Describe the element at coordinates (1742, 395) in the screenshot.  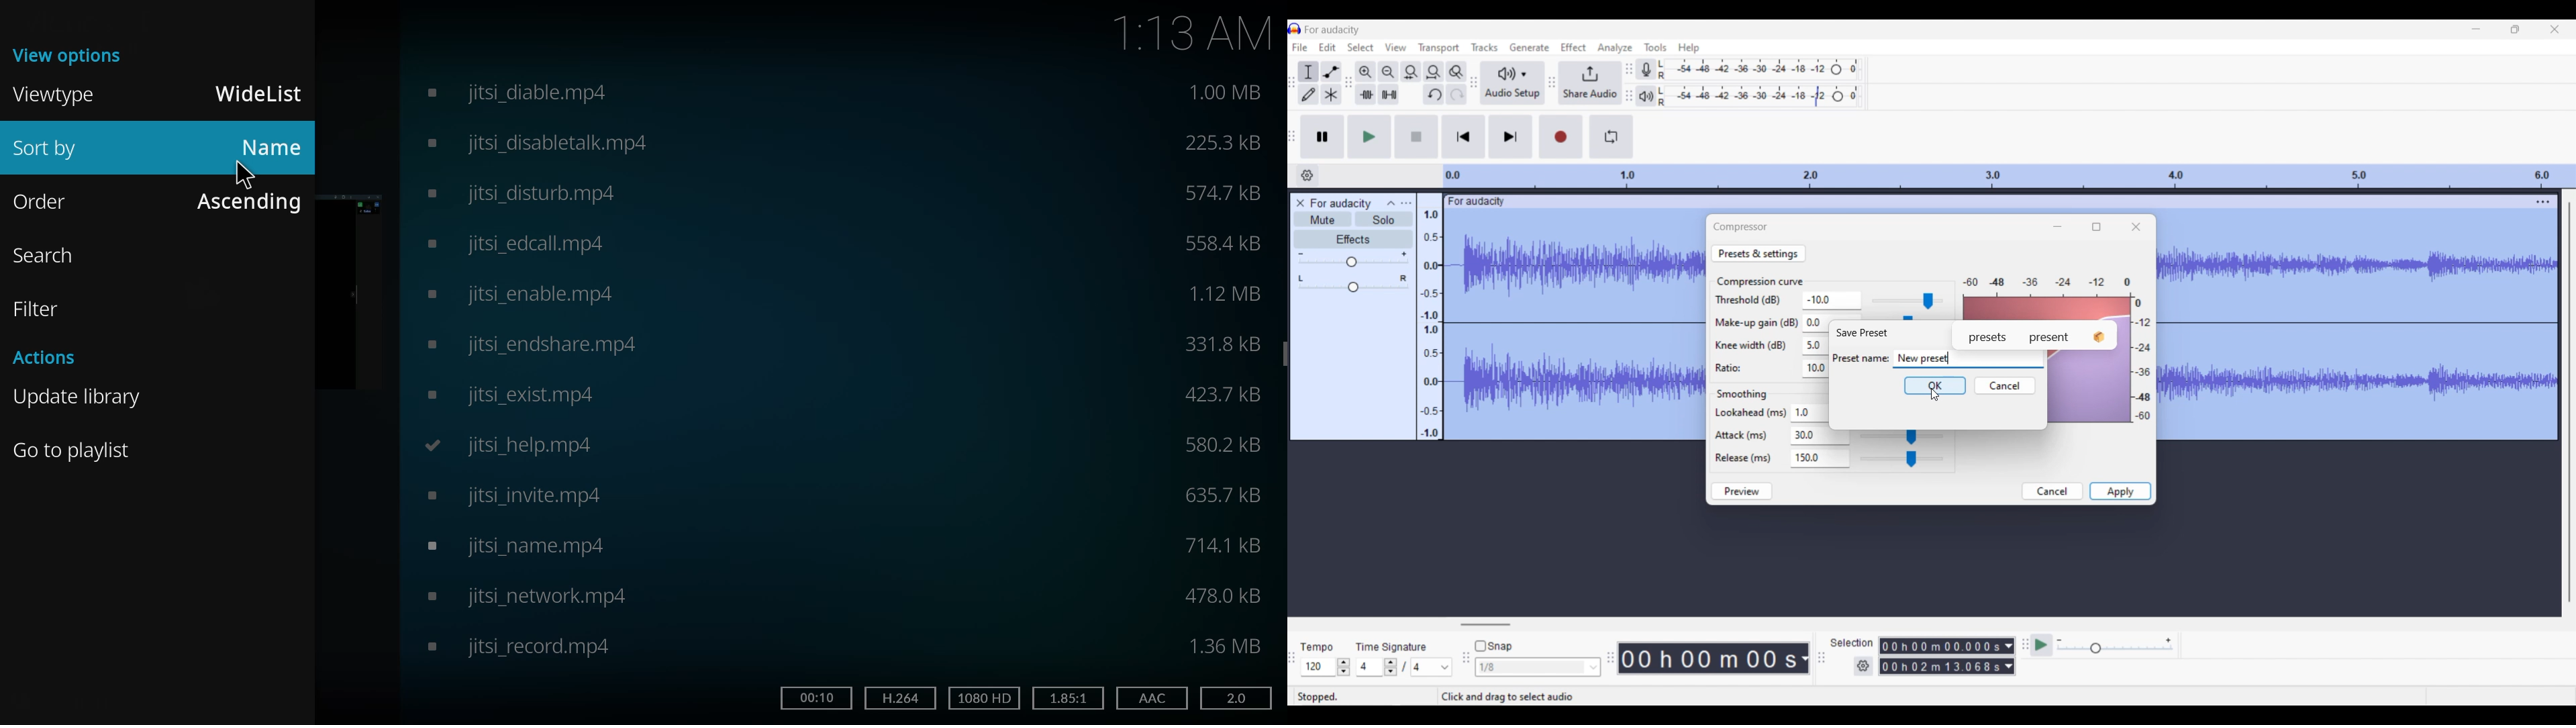
I see `Smoothing` at that location.